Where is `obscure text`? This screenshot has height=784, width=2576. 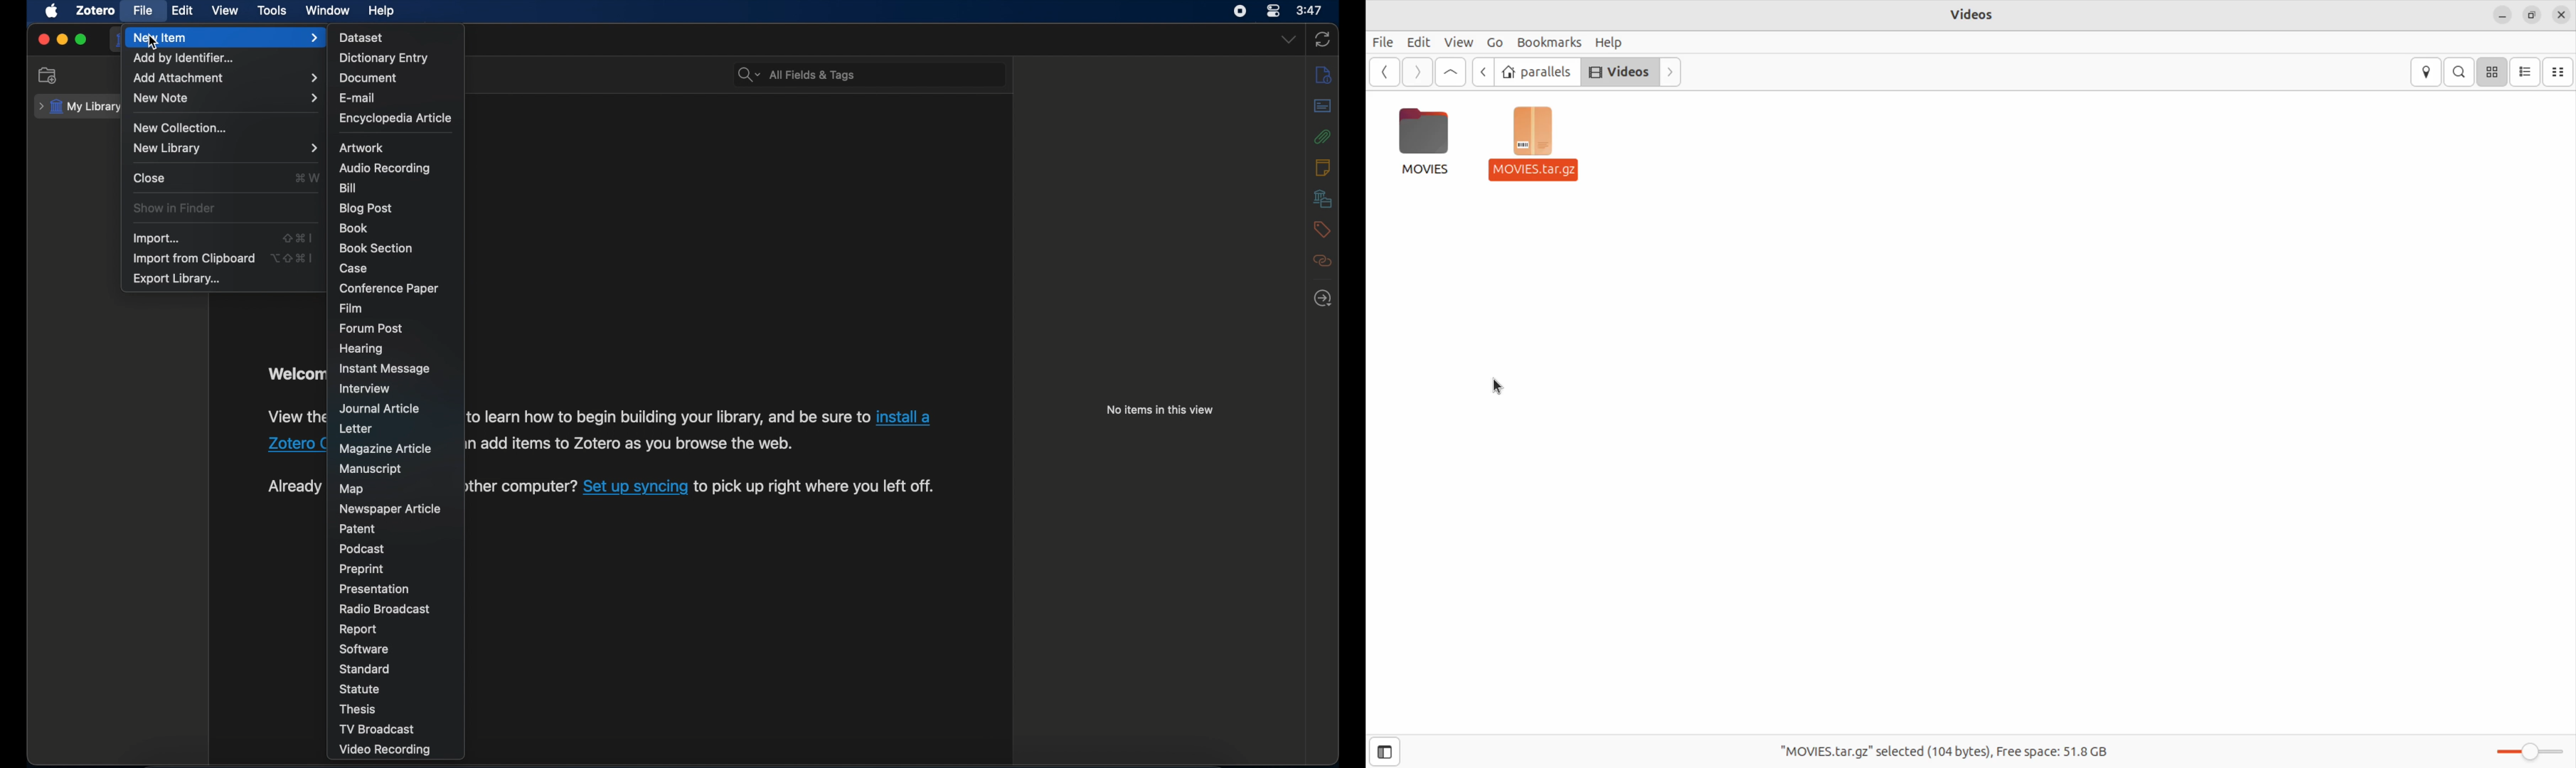 obscure text is located at coordinates (294, 486).